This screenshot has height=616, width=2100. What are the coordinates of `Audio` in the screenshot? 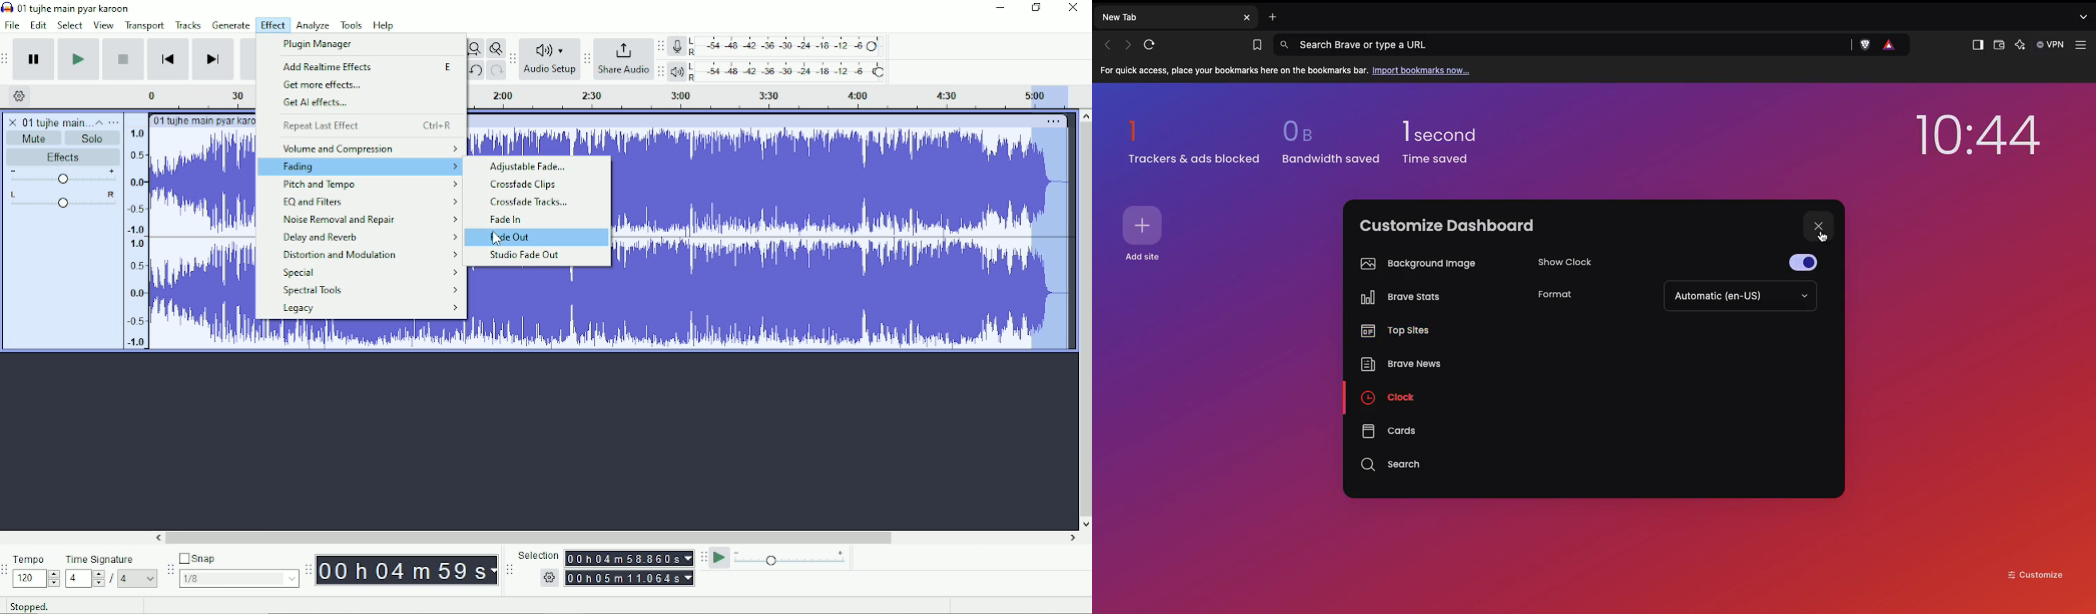 It's located at (202, 239).